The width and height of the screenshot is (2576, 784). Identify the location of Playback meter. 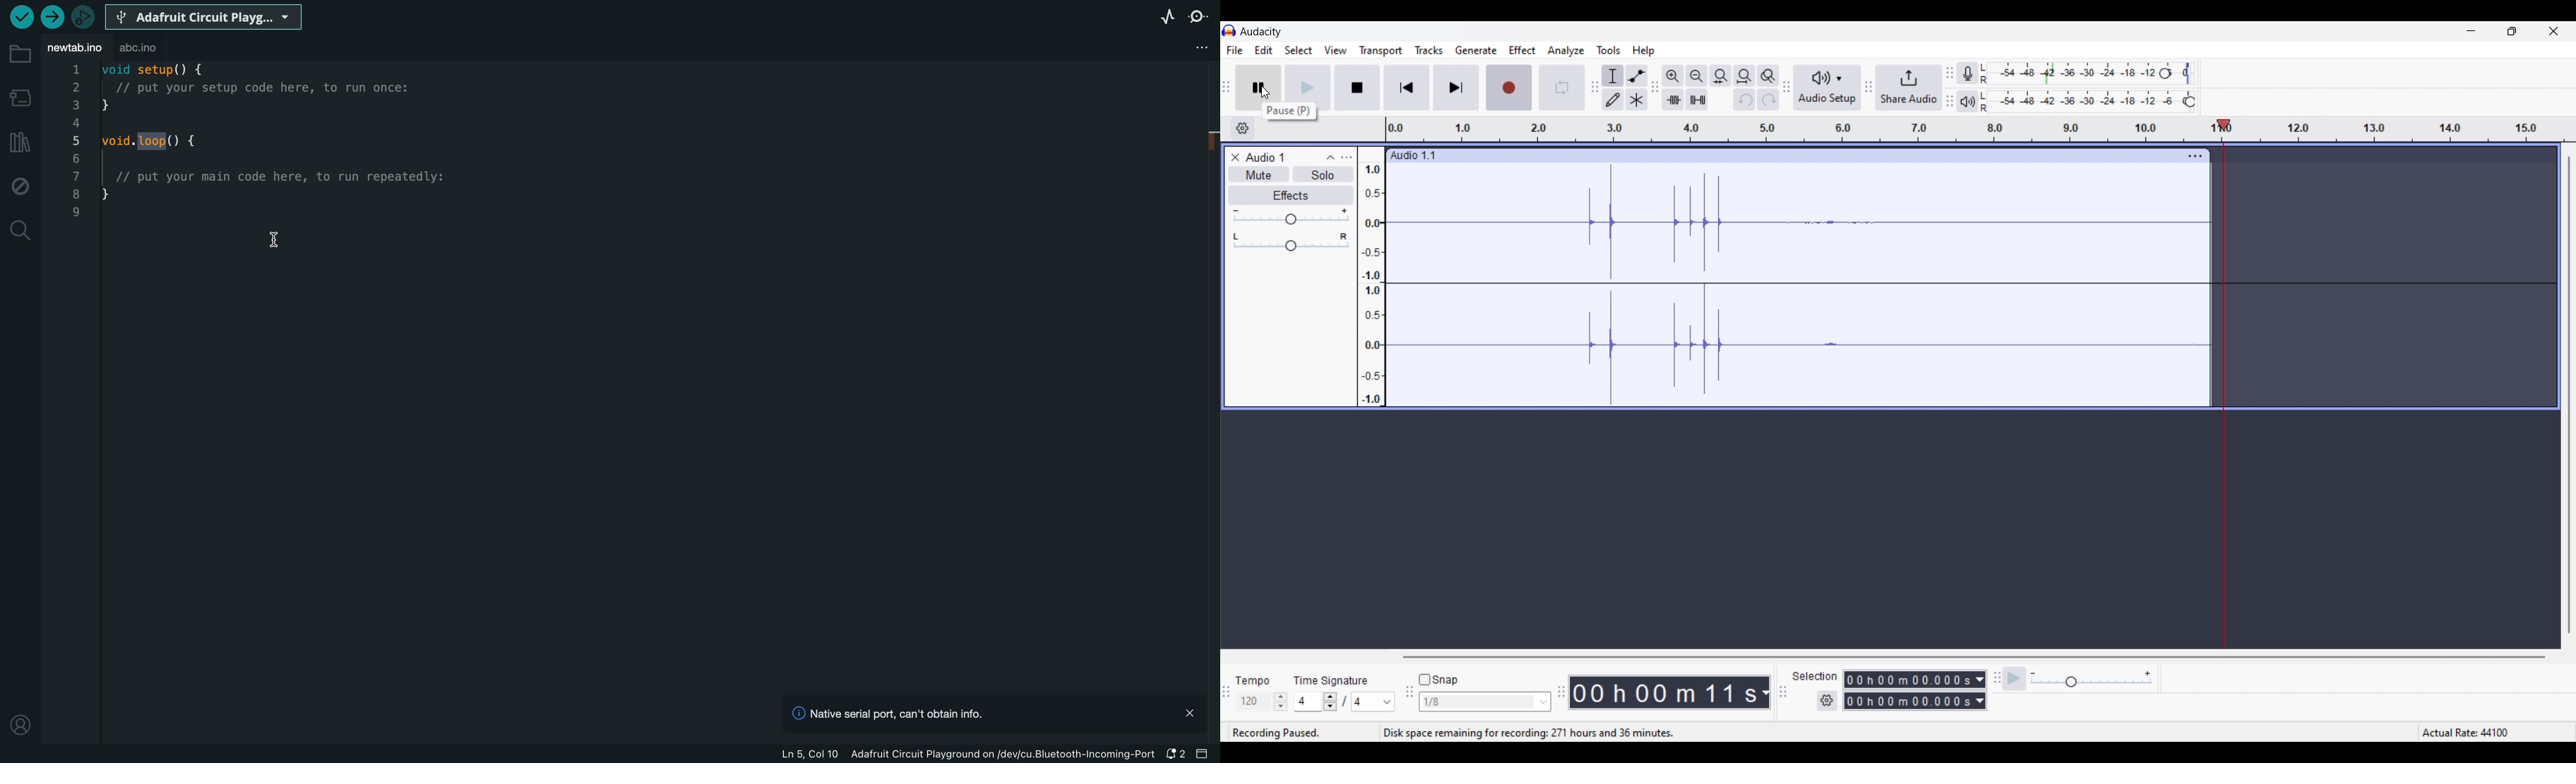
(1968, 102).